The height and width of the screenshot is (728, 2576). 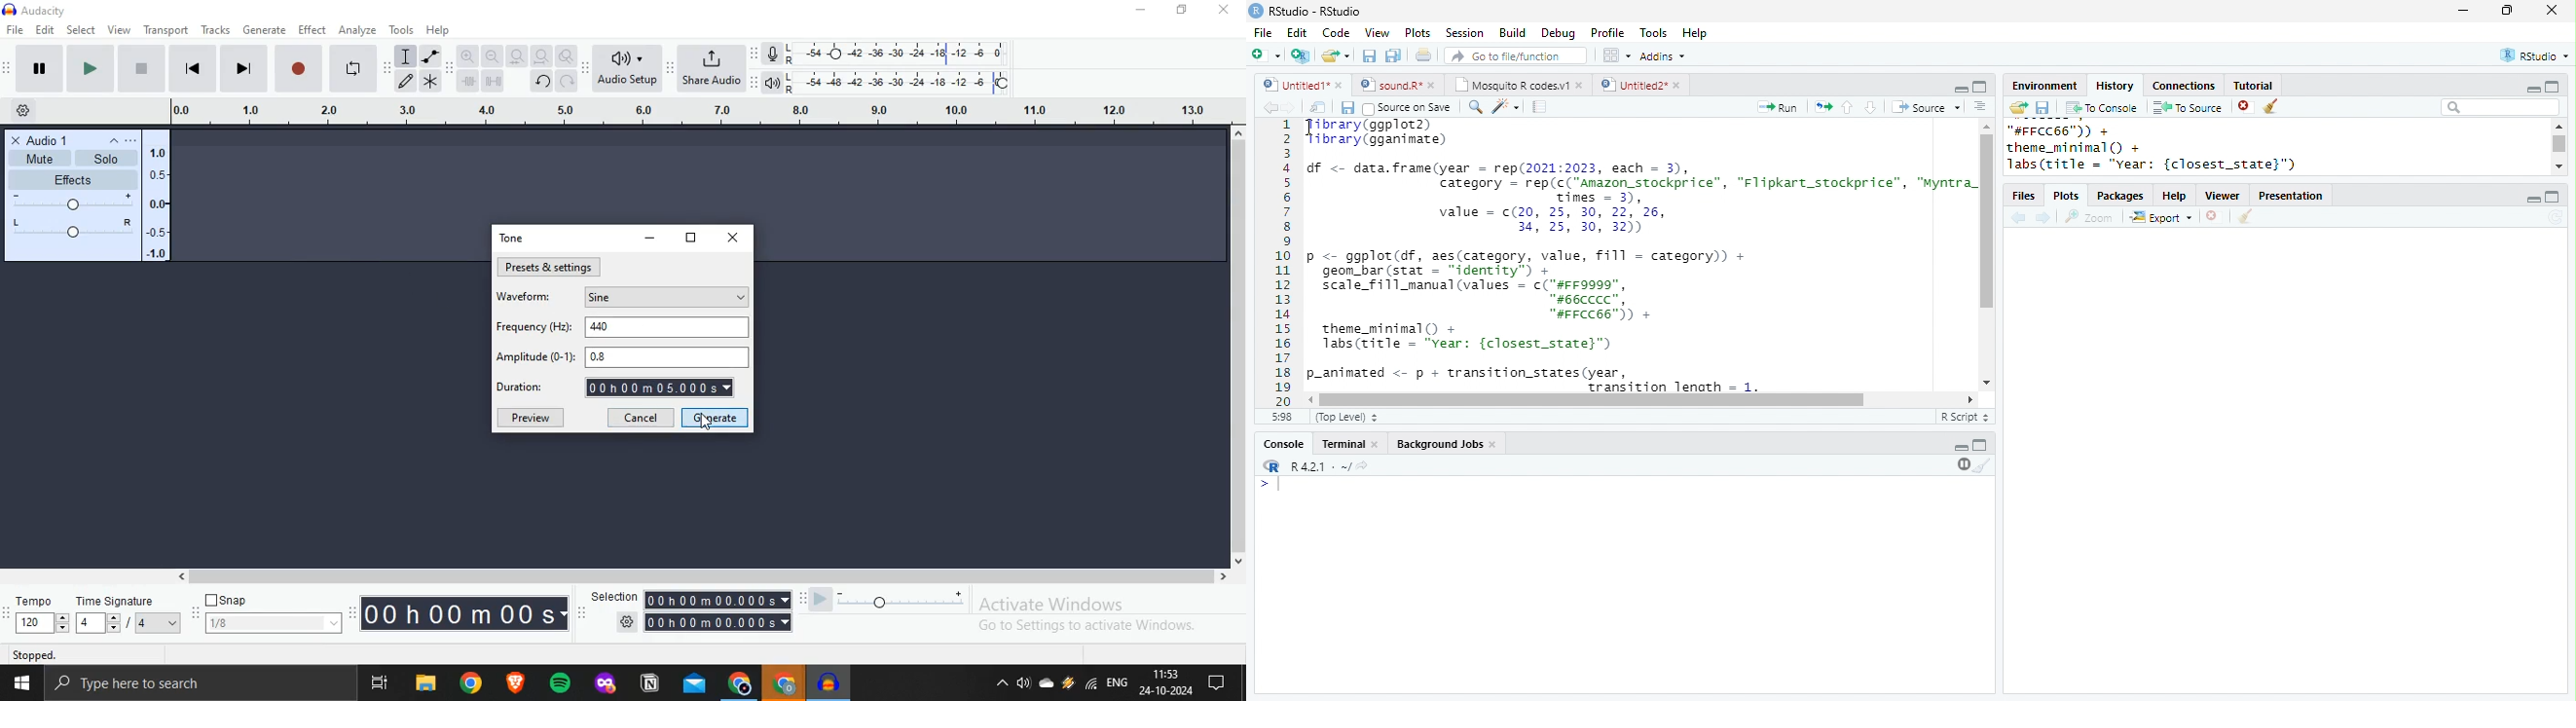 What do you see at coordinates (2212, 216) in the screenshot?
I see `close file` at bounding box center [2212, 216].